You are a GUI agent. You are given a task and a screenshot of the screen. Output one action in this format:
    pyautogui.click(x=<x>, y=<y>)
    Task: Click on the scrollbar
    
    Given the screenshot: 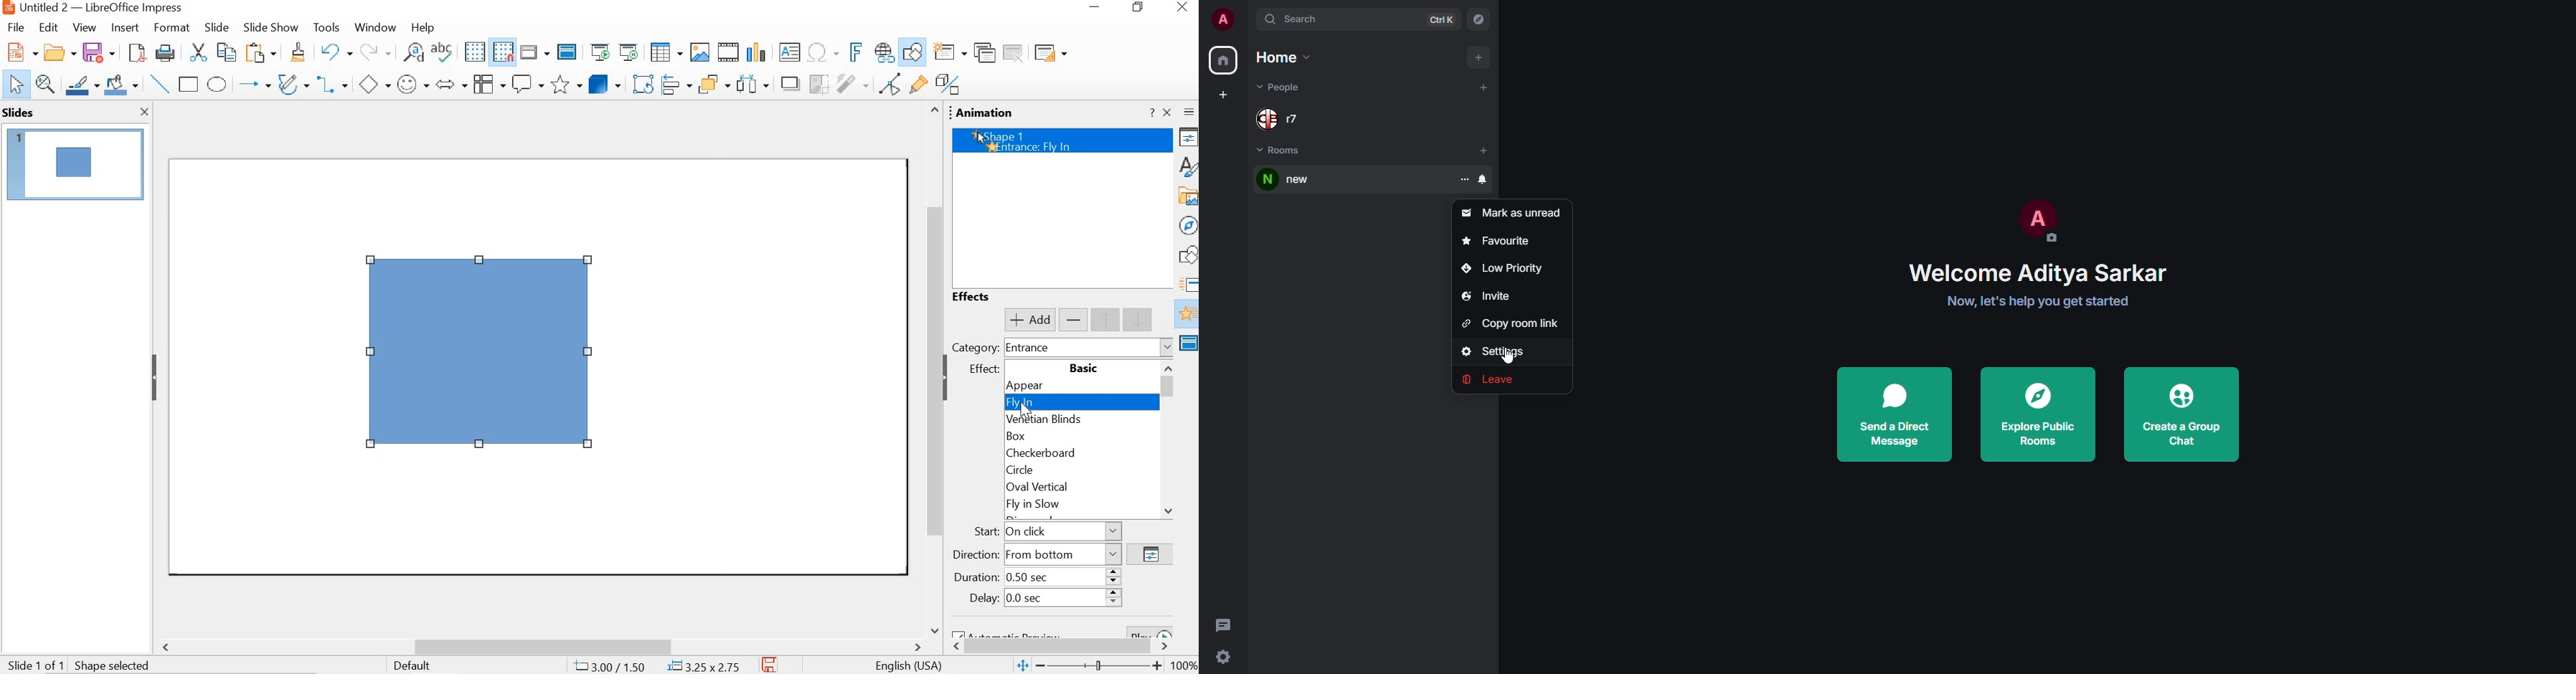 What is the action you would take?
    pyautogui.click(x=1067, y=648)
    